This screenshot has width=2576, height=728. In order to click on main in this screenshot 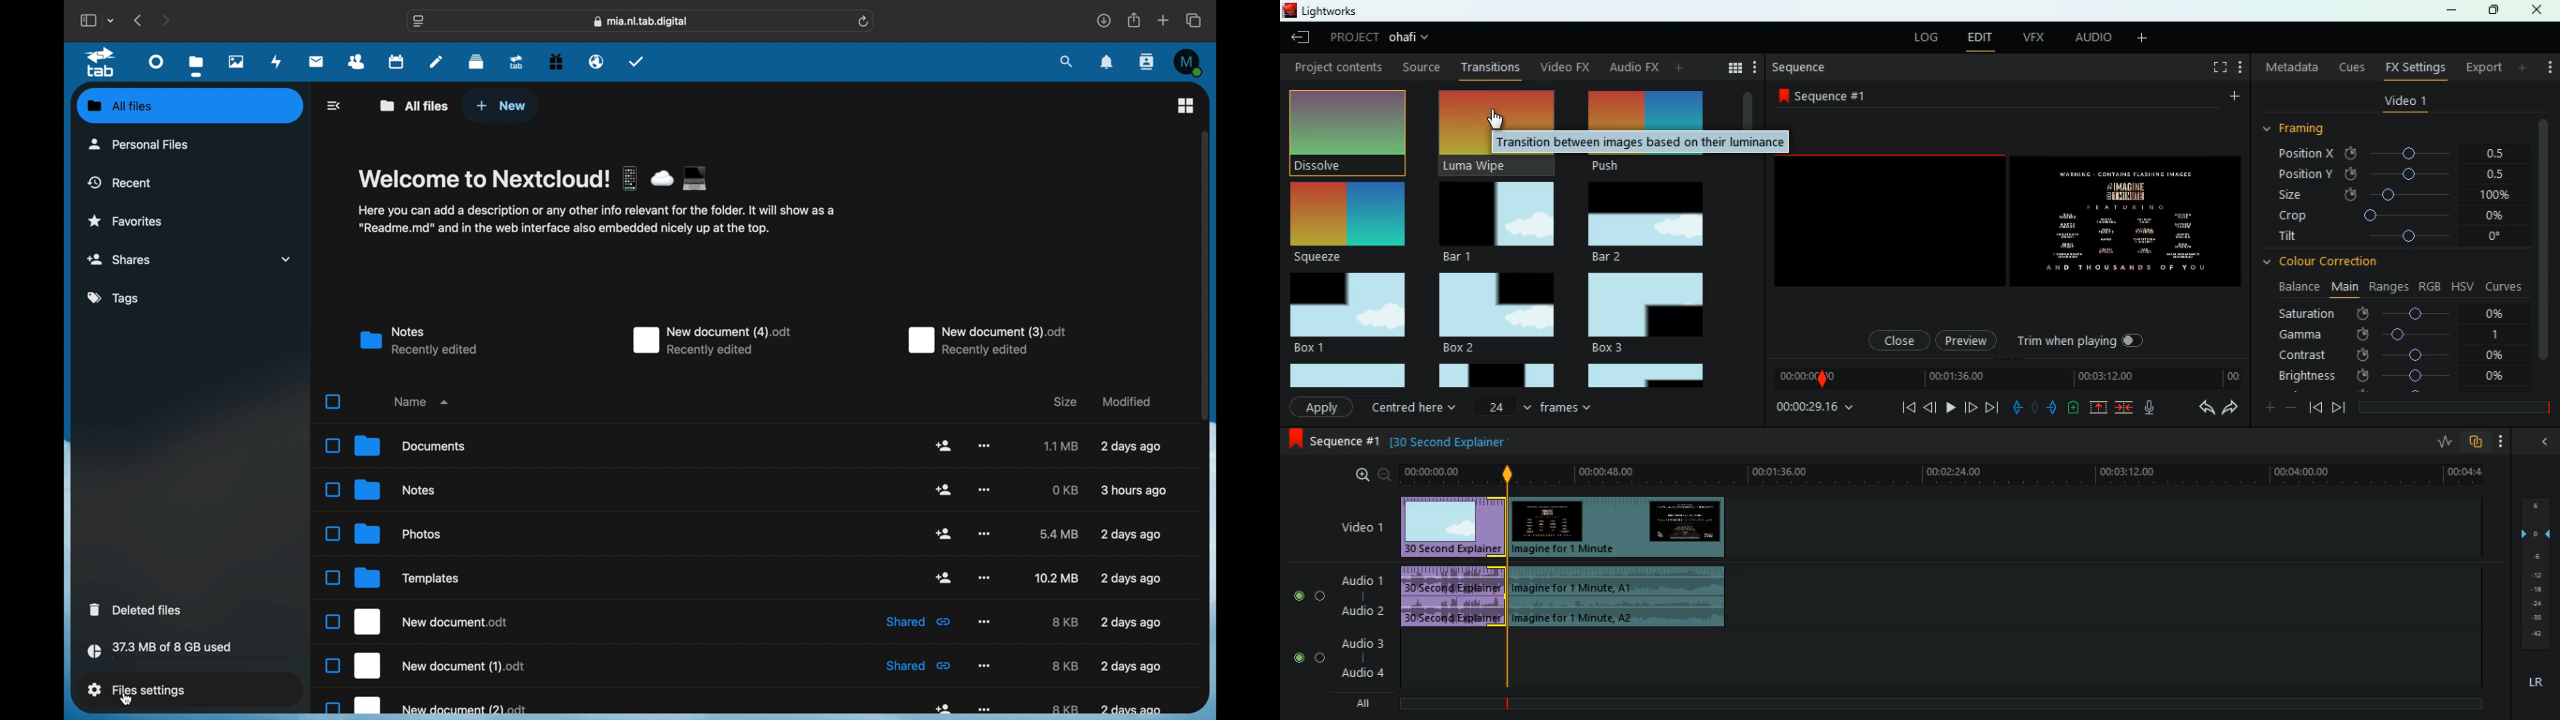, I will do `click(2344, 285)`.